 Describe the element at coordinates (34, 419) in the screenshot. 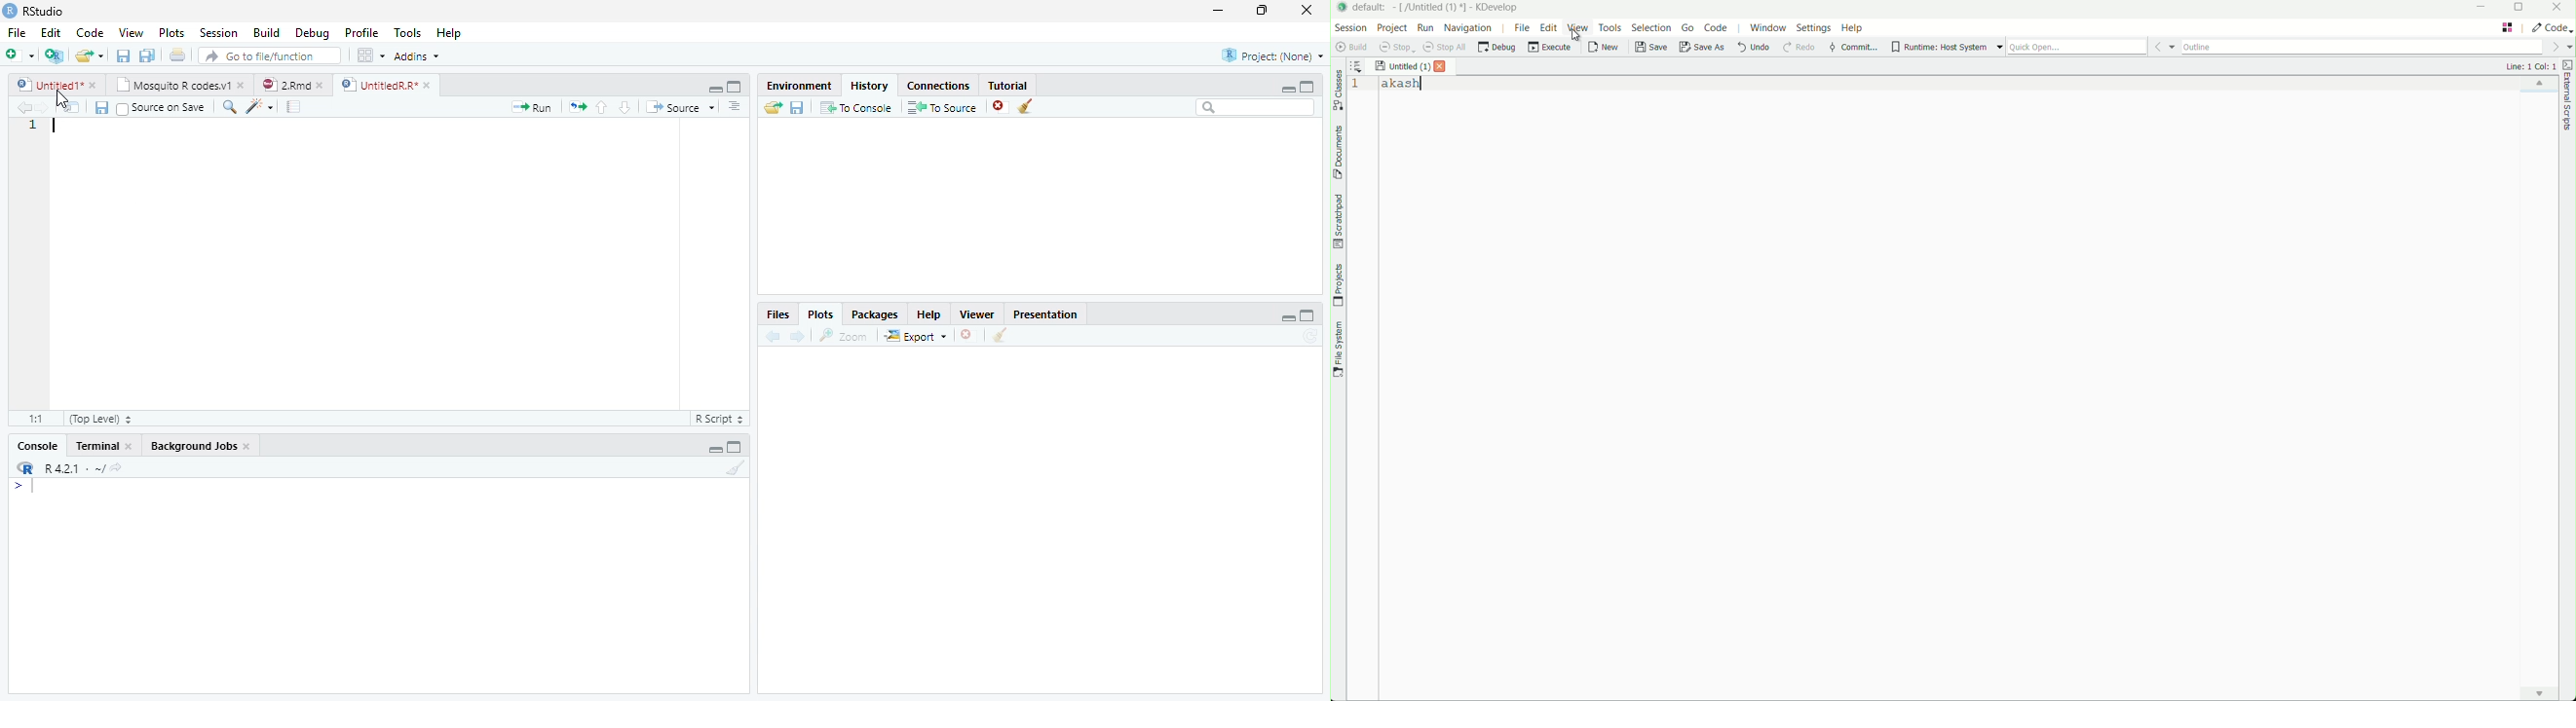

I see `1:1` at that location.